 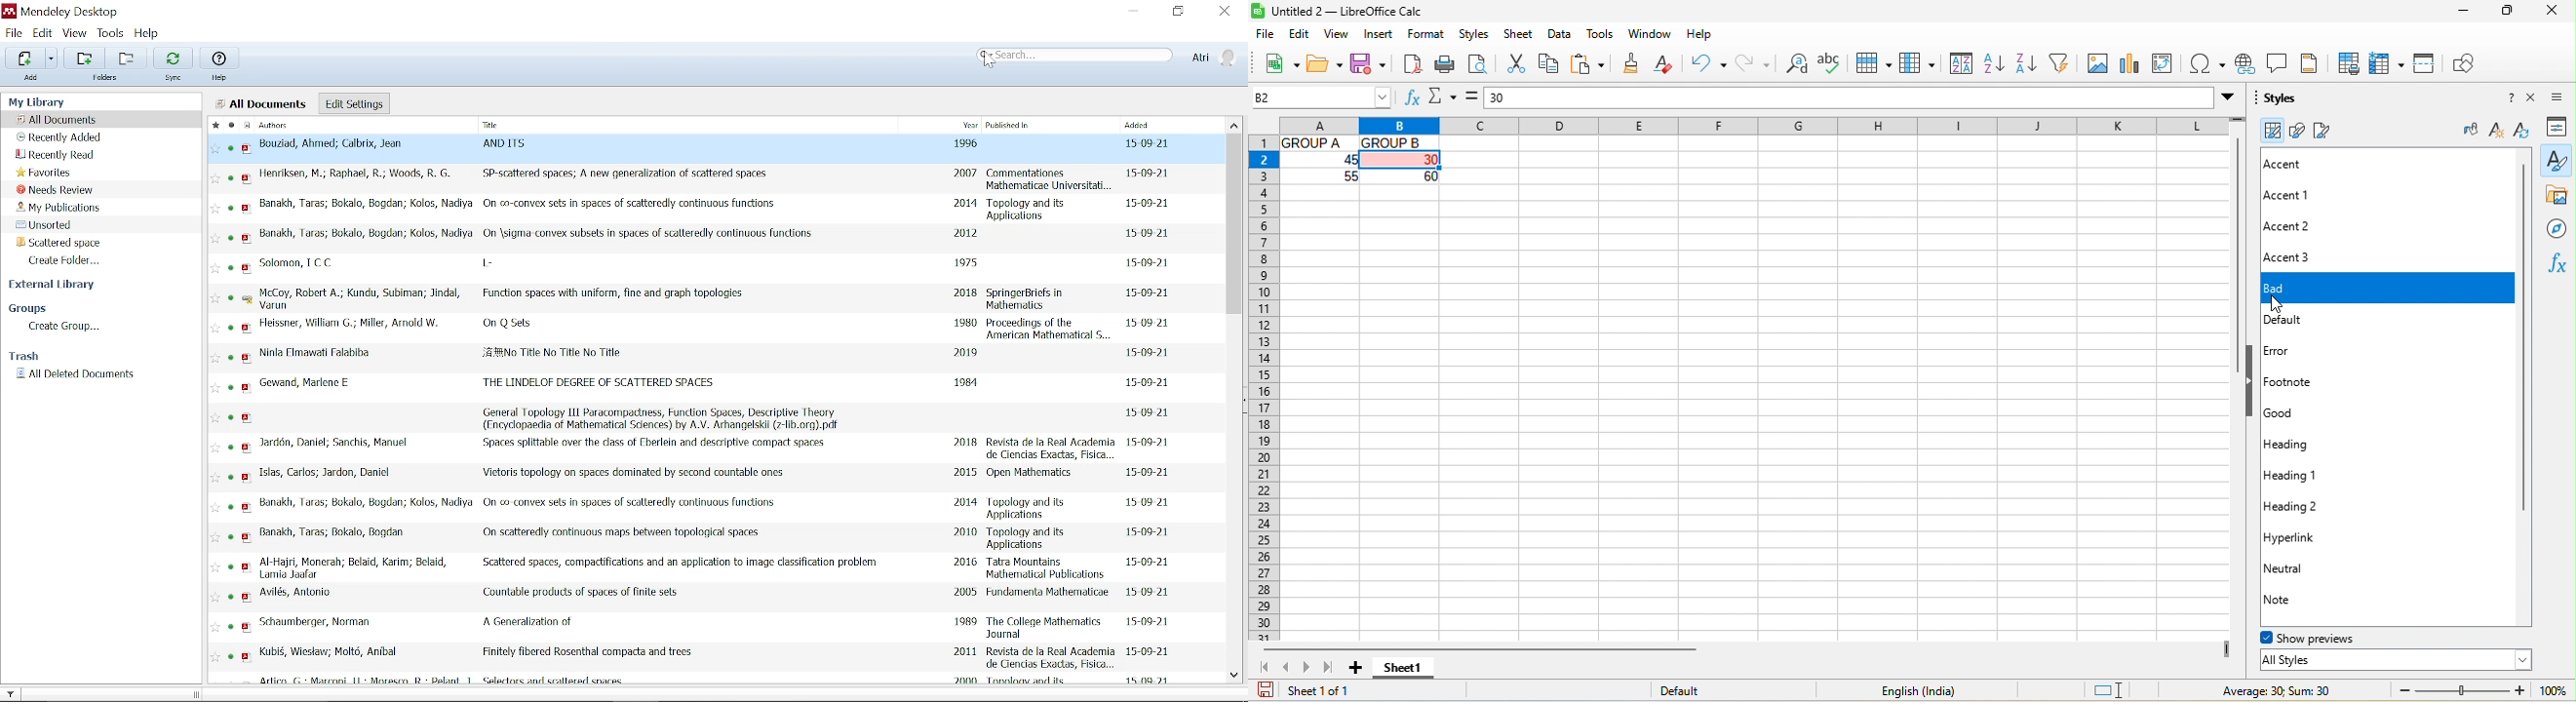 What do you see at coordinates (1520, 34) in the screenshot?
I see `sheet` at bounding box center [1520, 34].